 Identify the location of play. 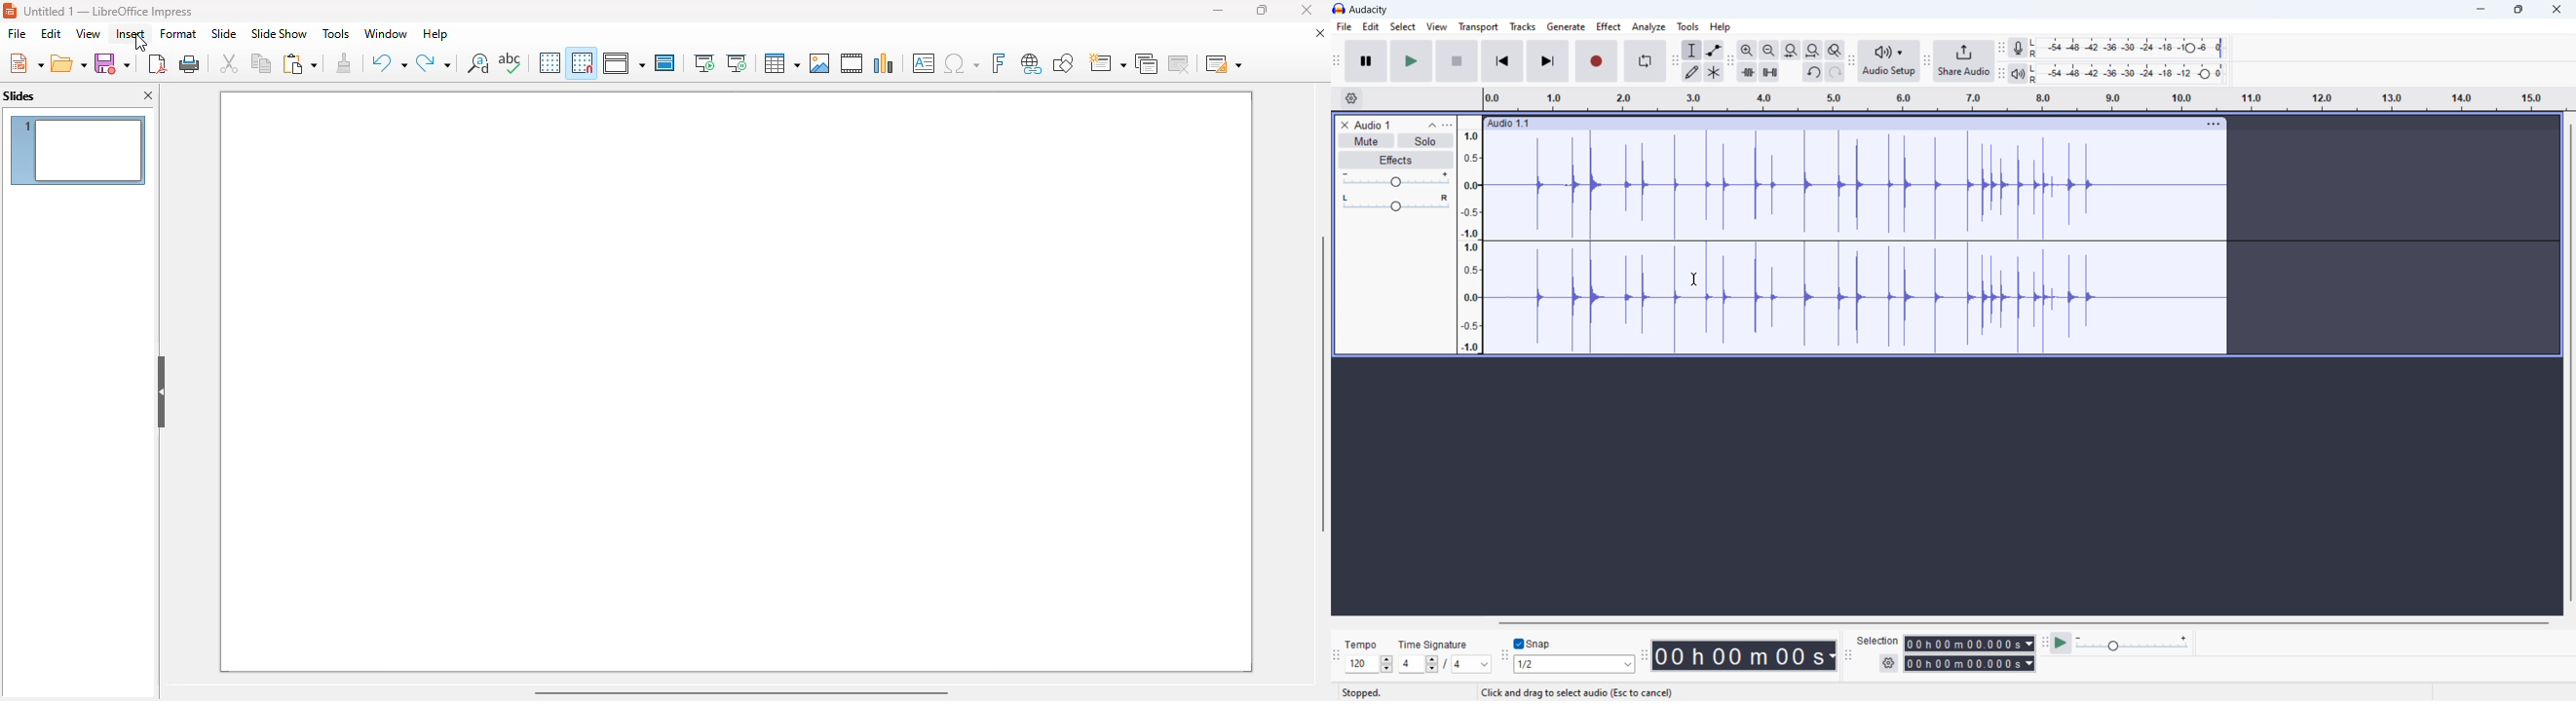
(1411, 61).